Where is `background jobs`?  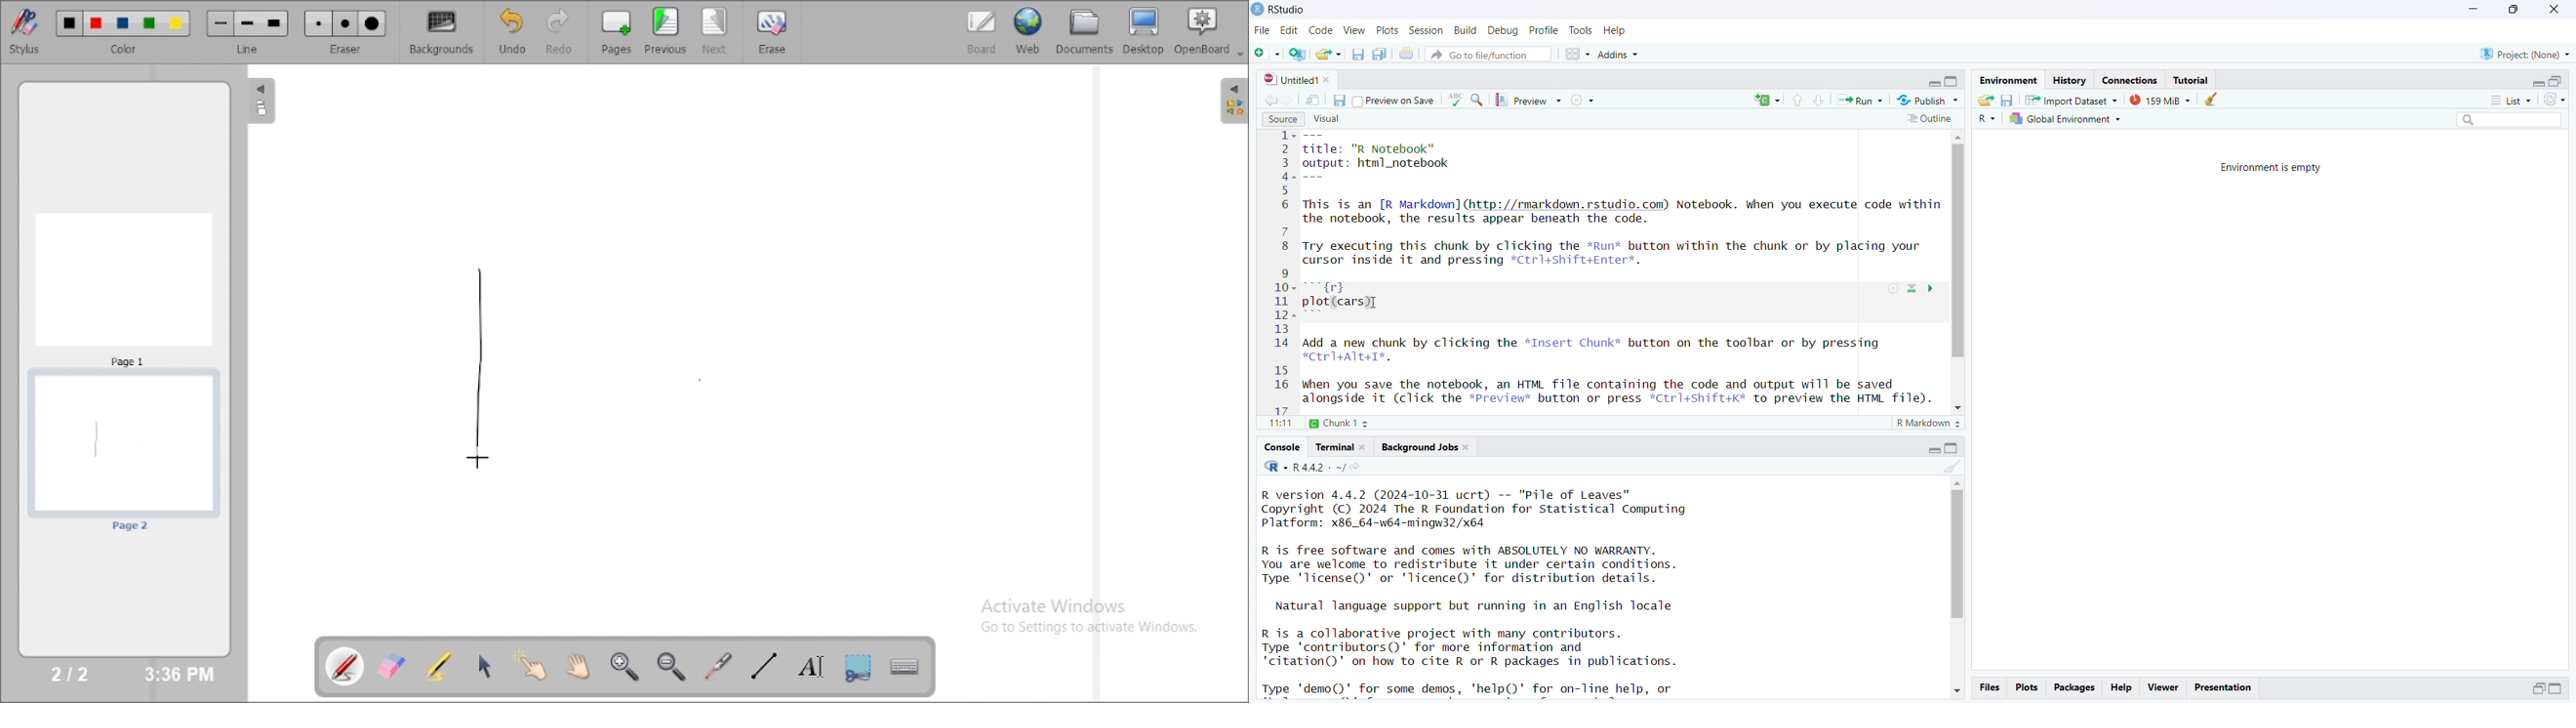
background jobs is located at coordinates (1426, 447).